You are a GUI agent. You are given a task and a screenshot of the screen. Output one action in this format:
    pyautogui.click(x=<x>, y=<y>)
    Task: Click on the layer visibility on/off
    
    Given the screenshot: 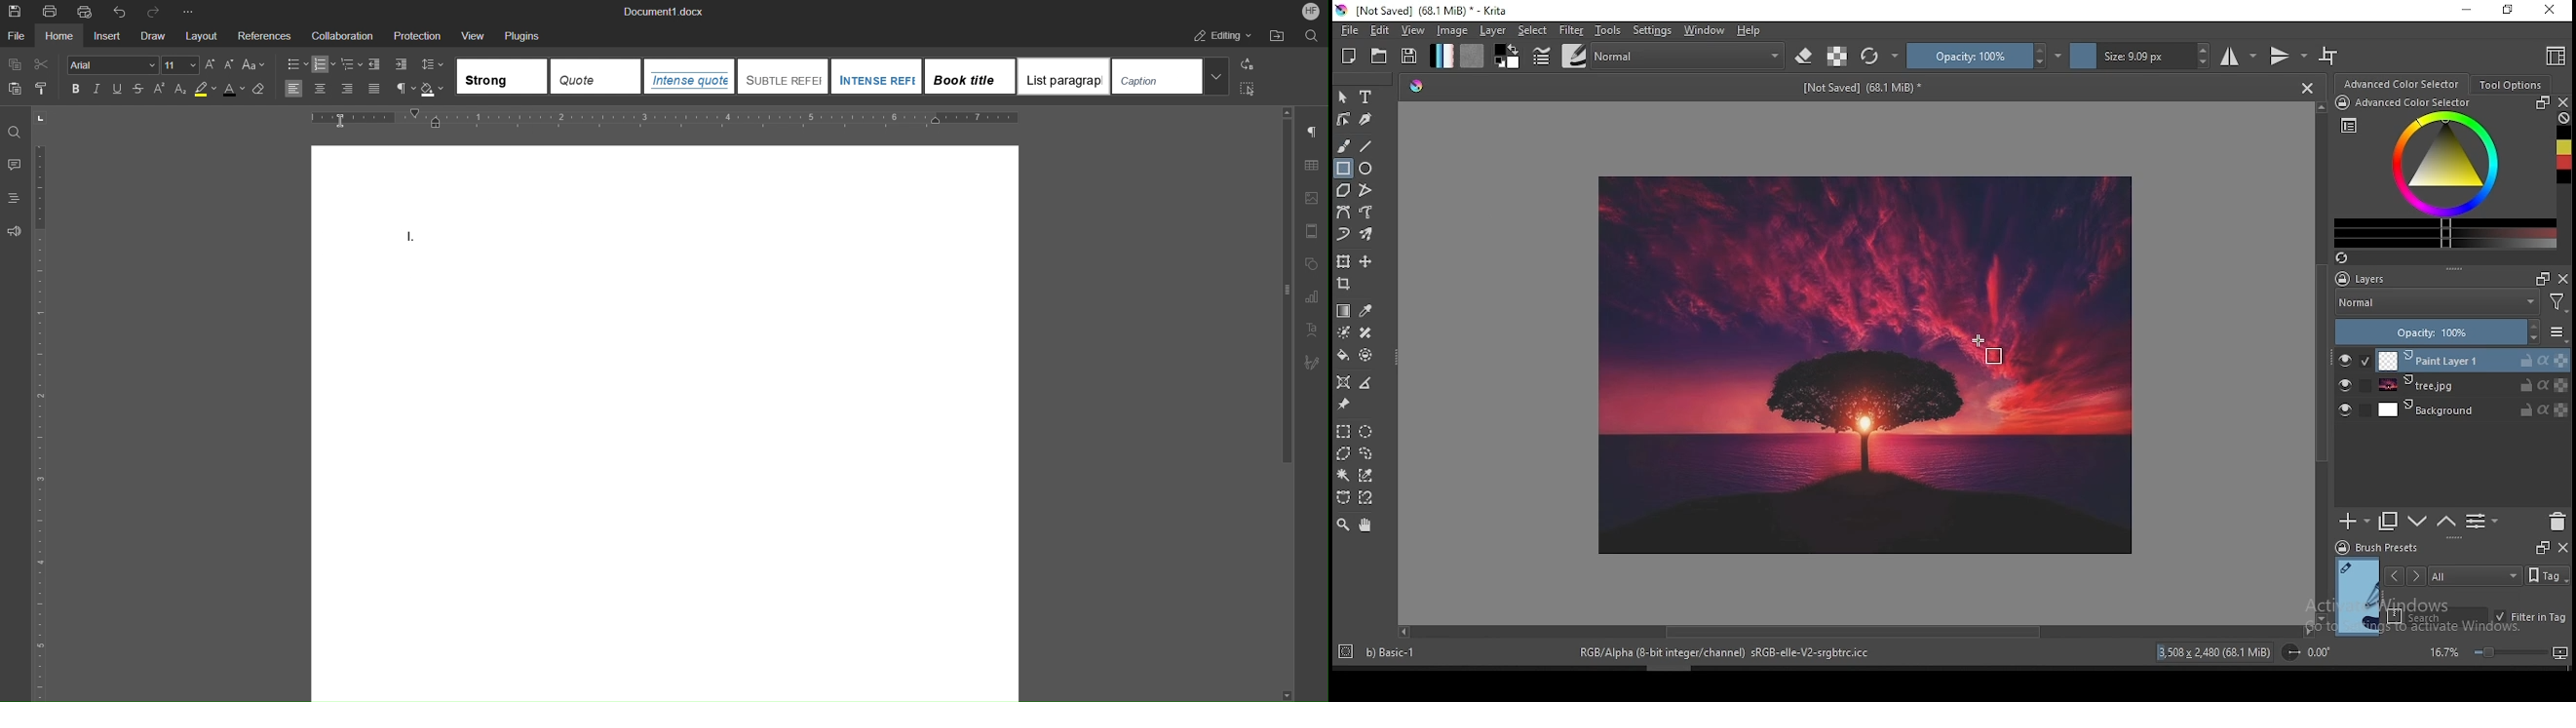 What is the action you would take?
    pyautogui.click(x=2345, y=409)
    